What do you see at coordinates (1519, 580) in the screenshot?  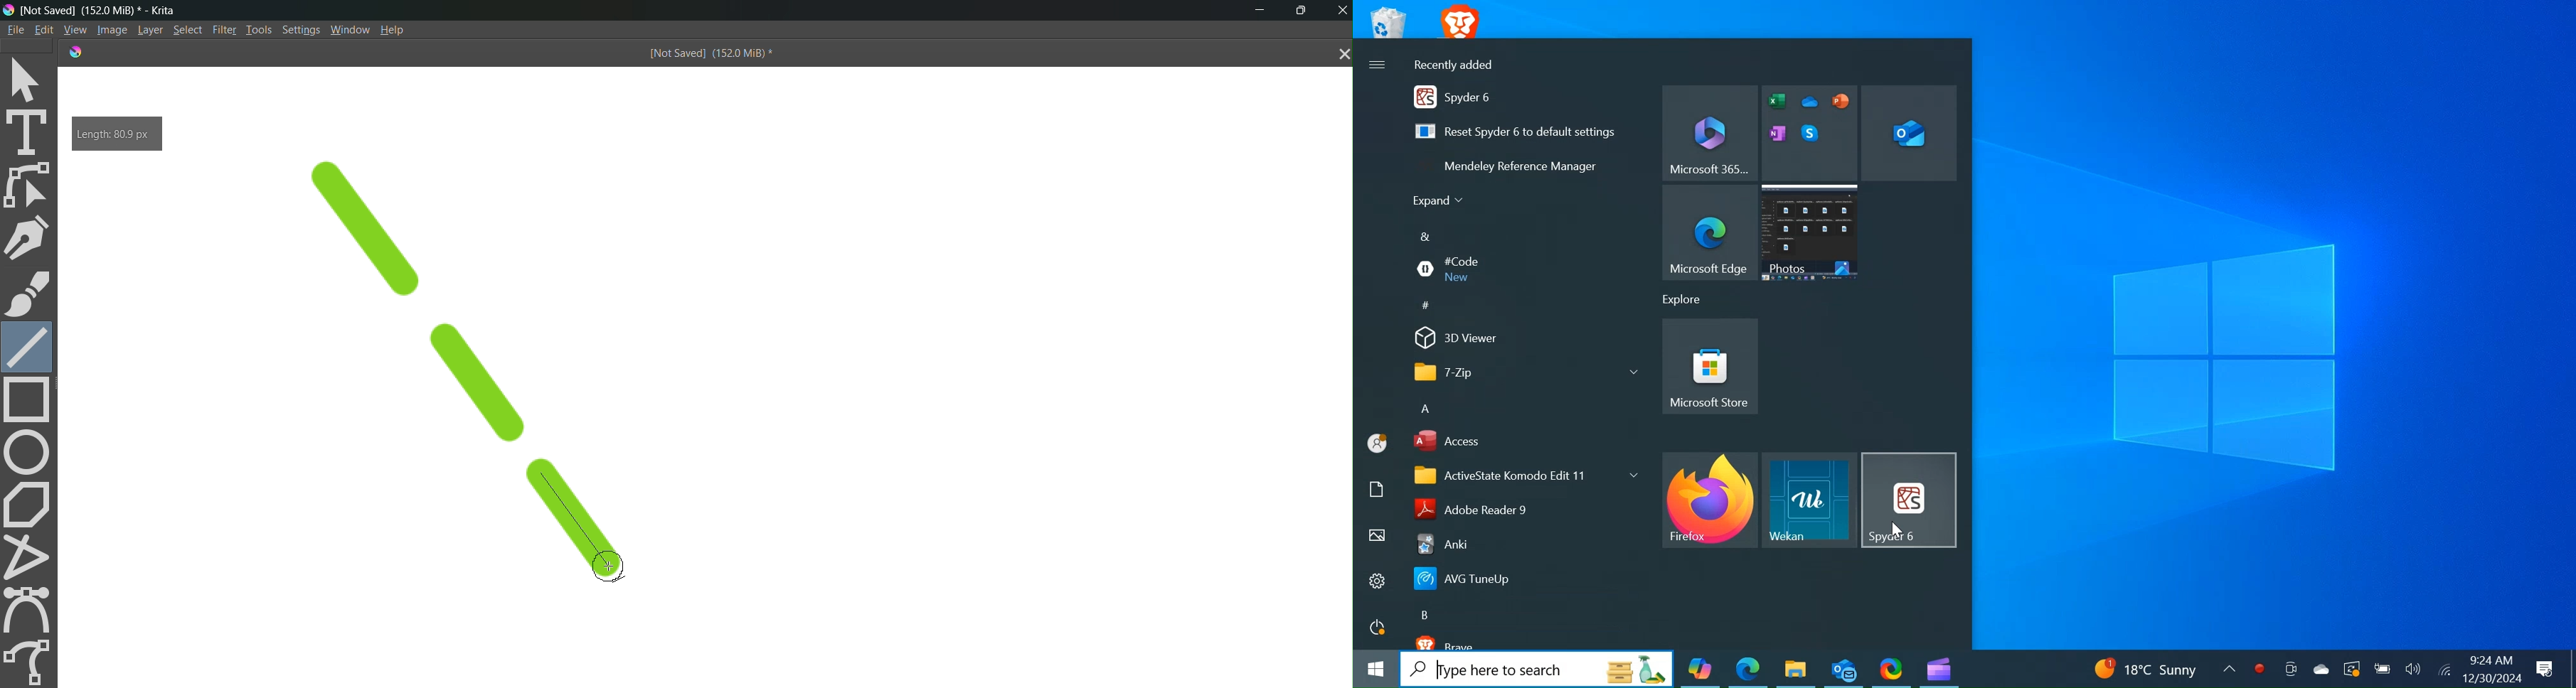 I see `AVG Tunnel Up` at bounding box center [1519, 580].